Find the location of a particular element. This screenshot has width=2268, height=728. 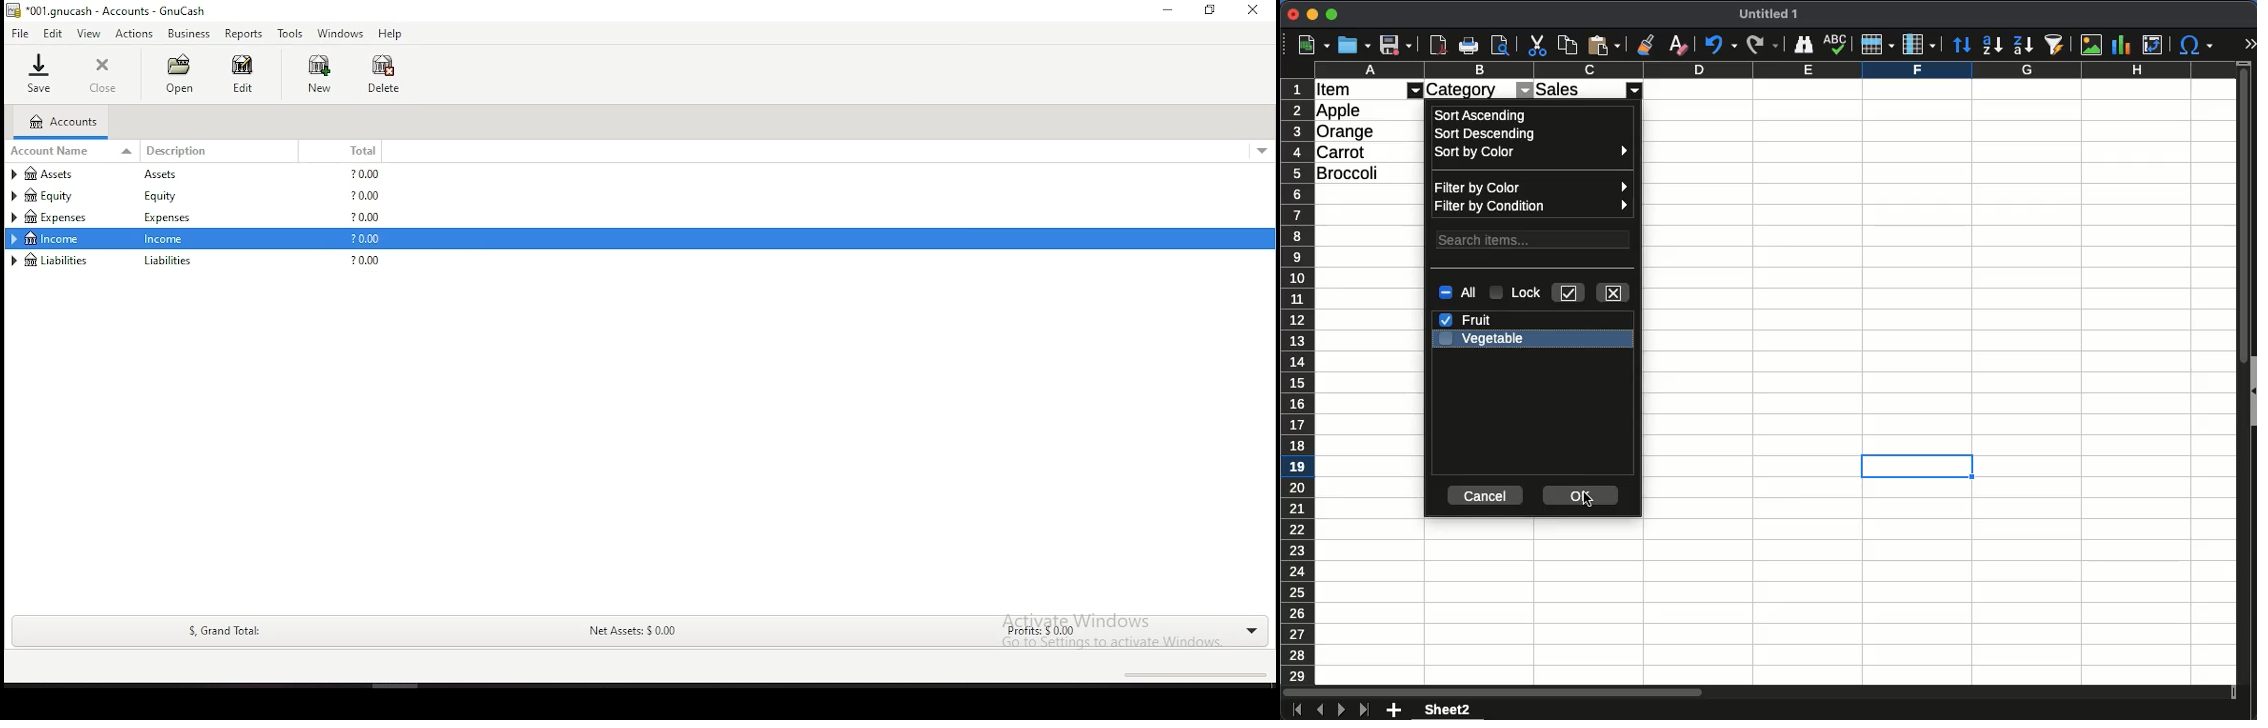

account name is located at coordinates (74, 150).